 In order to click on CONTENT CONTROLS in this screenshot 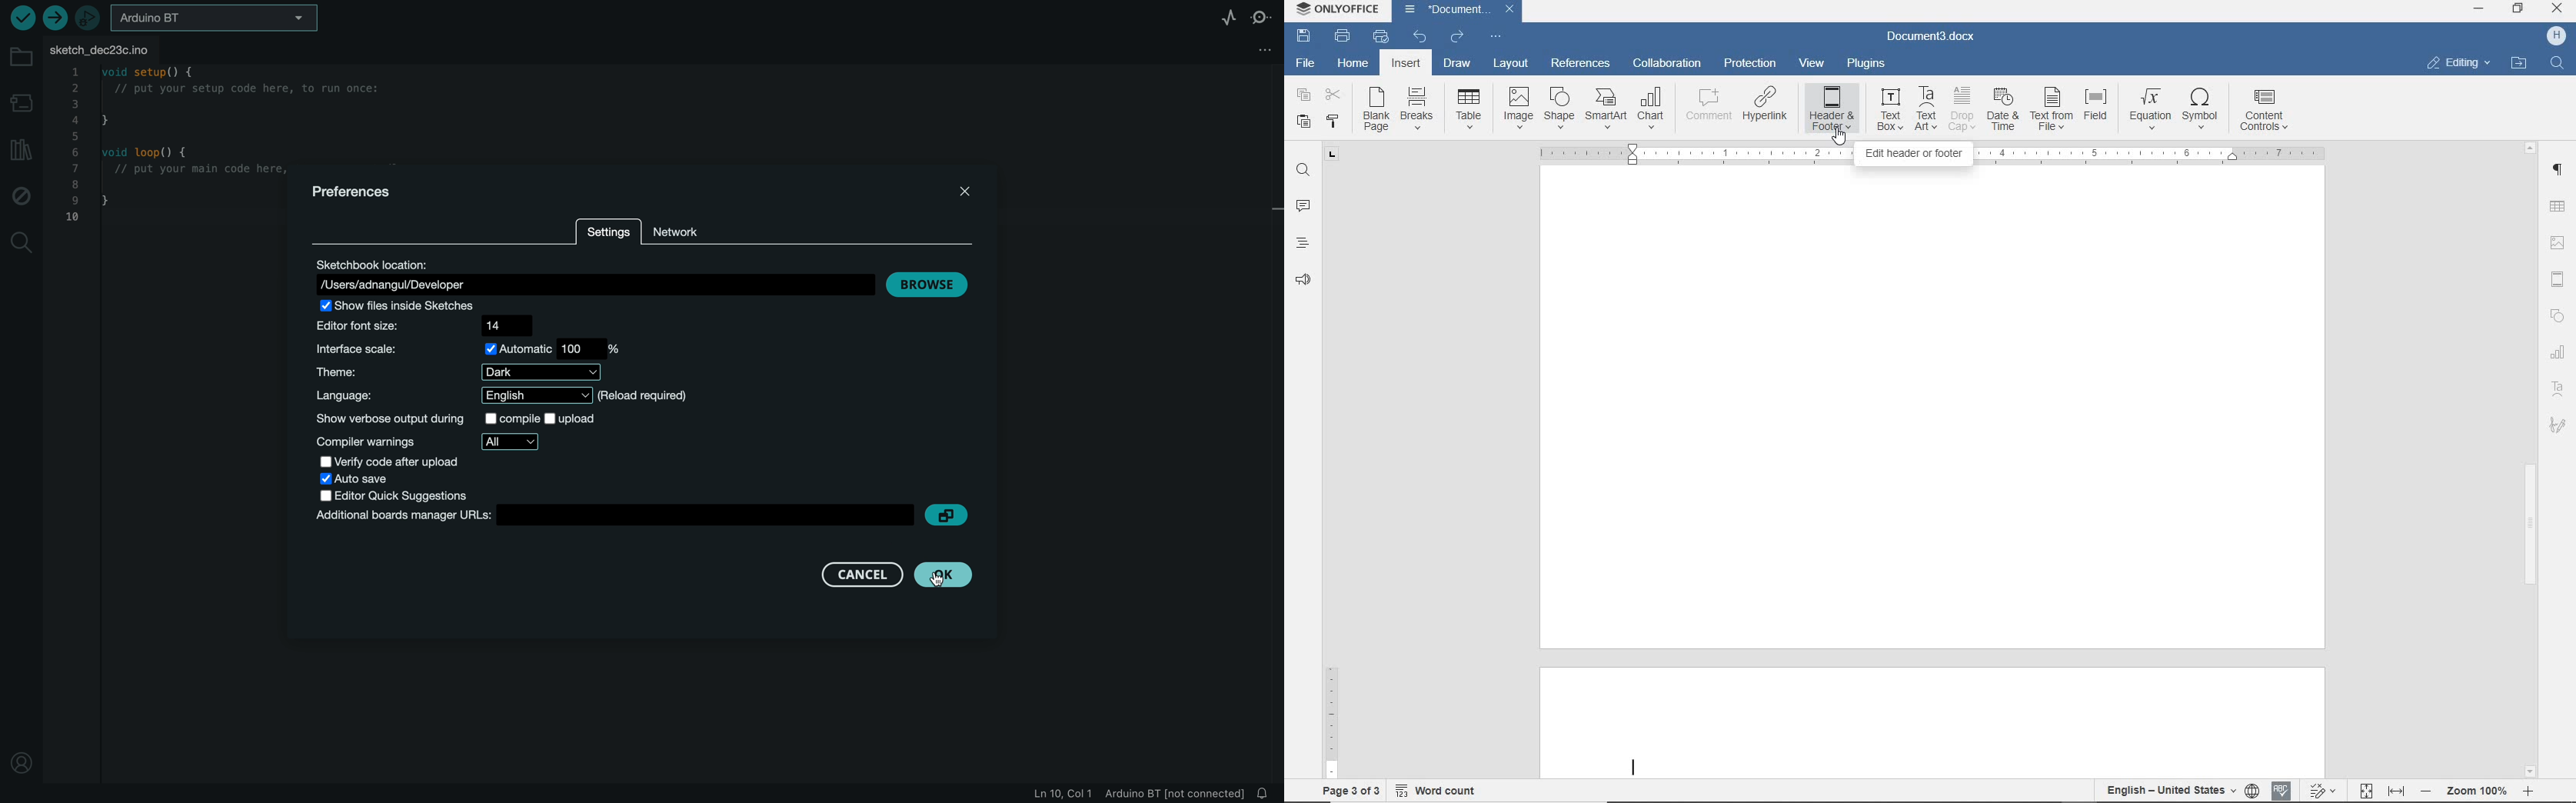, I will do `click(2264, 109)`.